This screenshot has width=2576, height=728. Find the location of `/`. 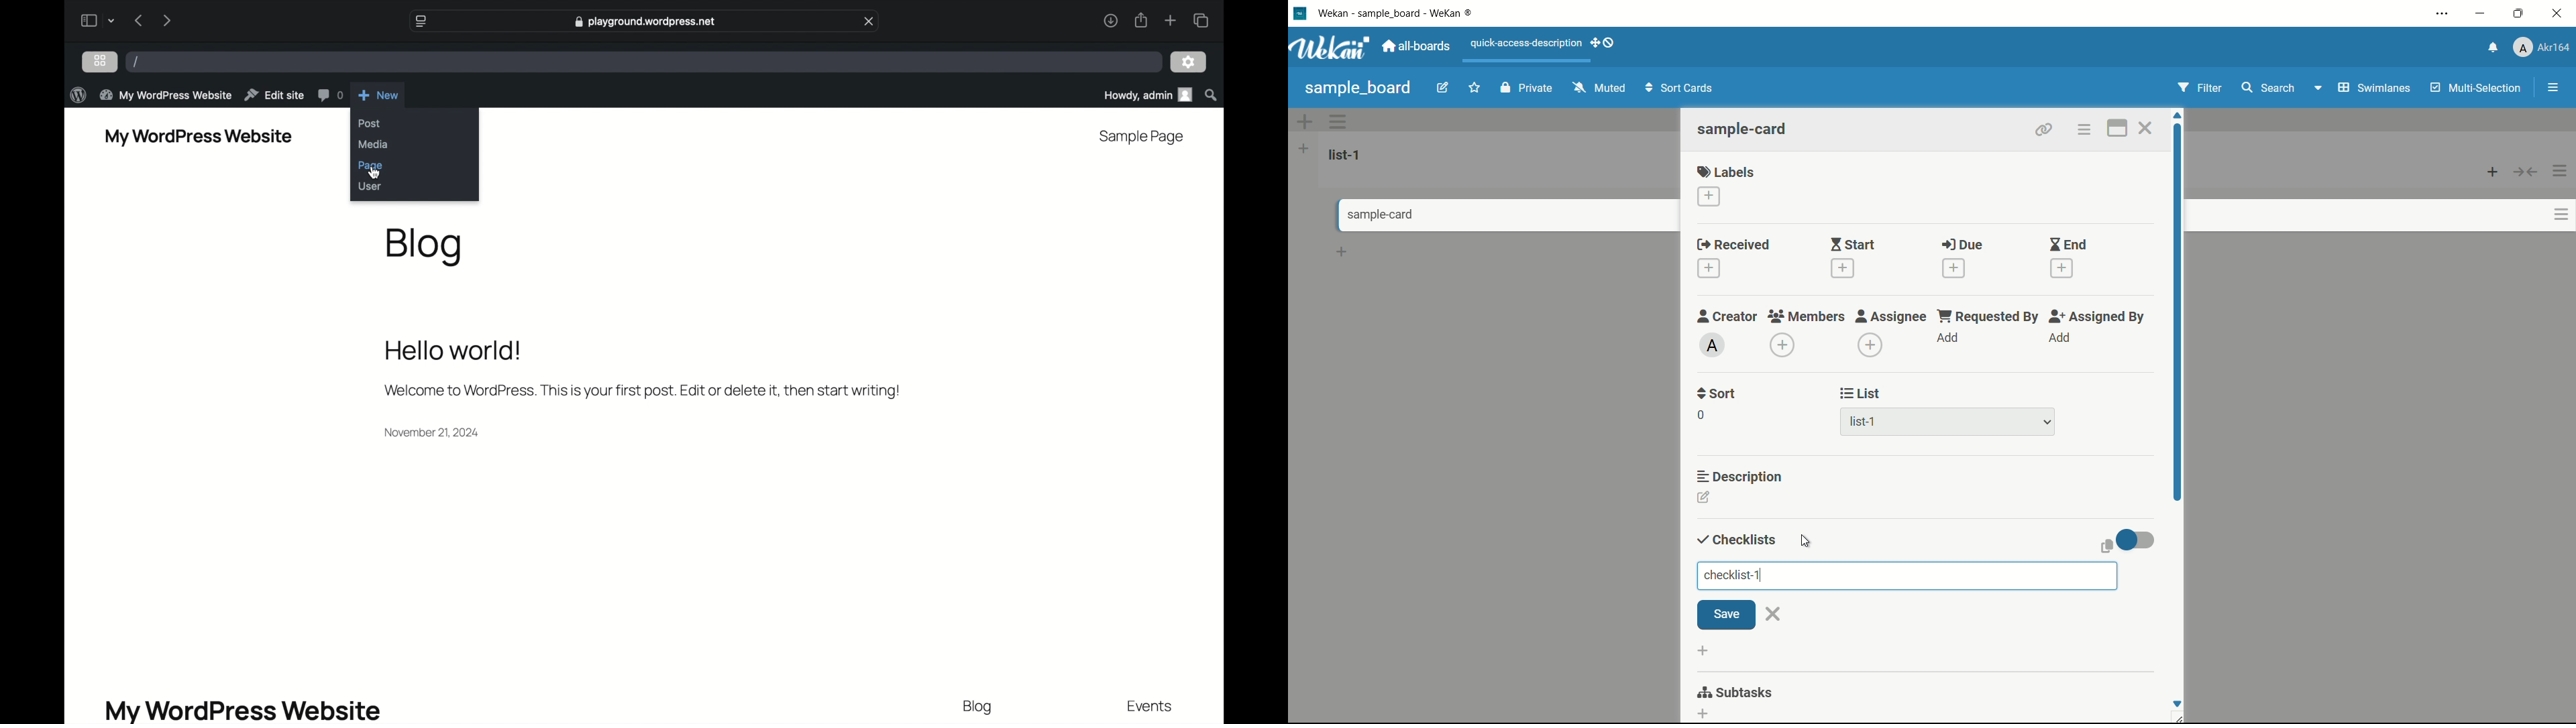

/ is located at coordinates (136, 61).